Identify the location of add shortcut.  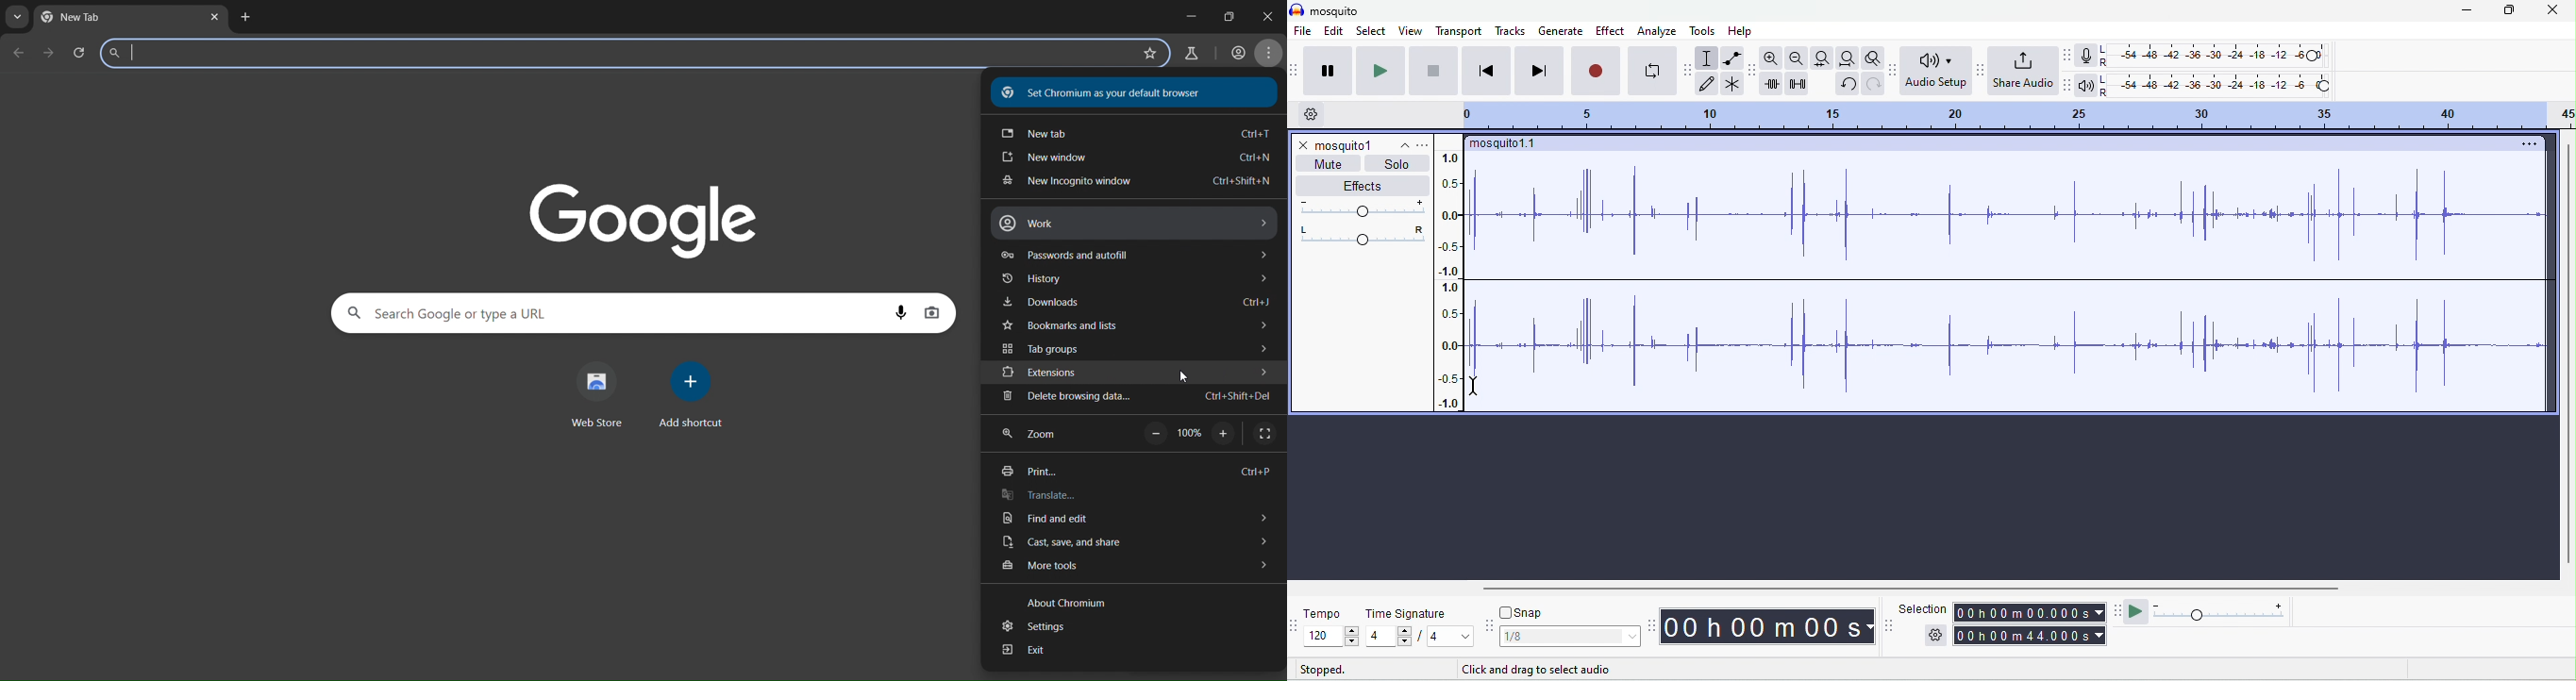
(695, 397).